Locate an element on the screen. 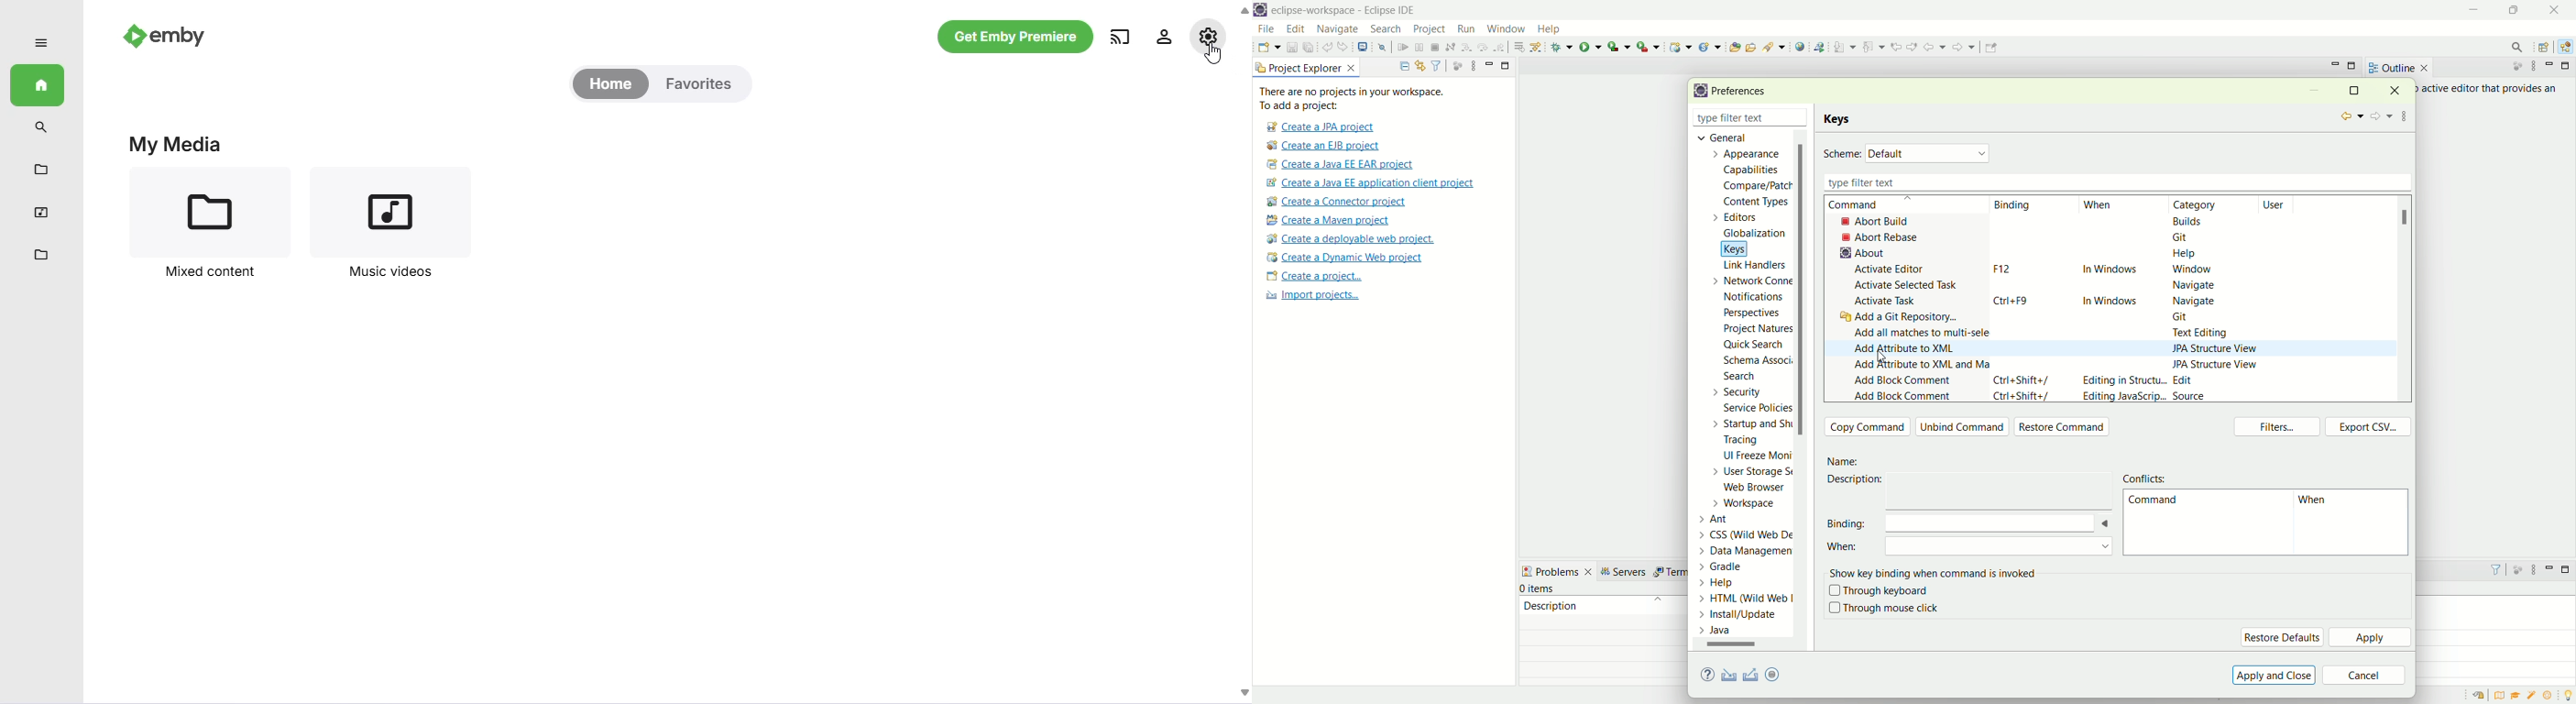 Image resolution: width=2576 pixels, height=728 pixels. Help is located at coordinates (1731, 584).